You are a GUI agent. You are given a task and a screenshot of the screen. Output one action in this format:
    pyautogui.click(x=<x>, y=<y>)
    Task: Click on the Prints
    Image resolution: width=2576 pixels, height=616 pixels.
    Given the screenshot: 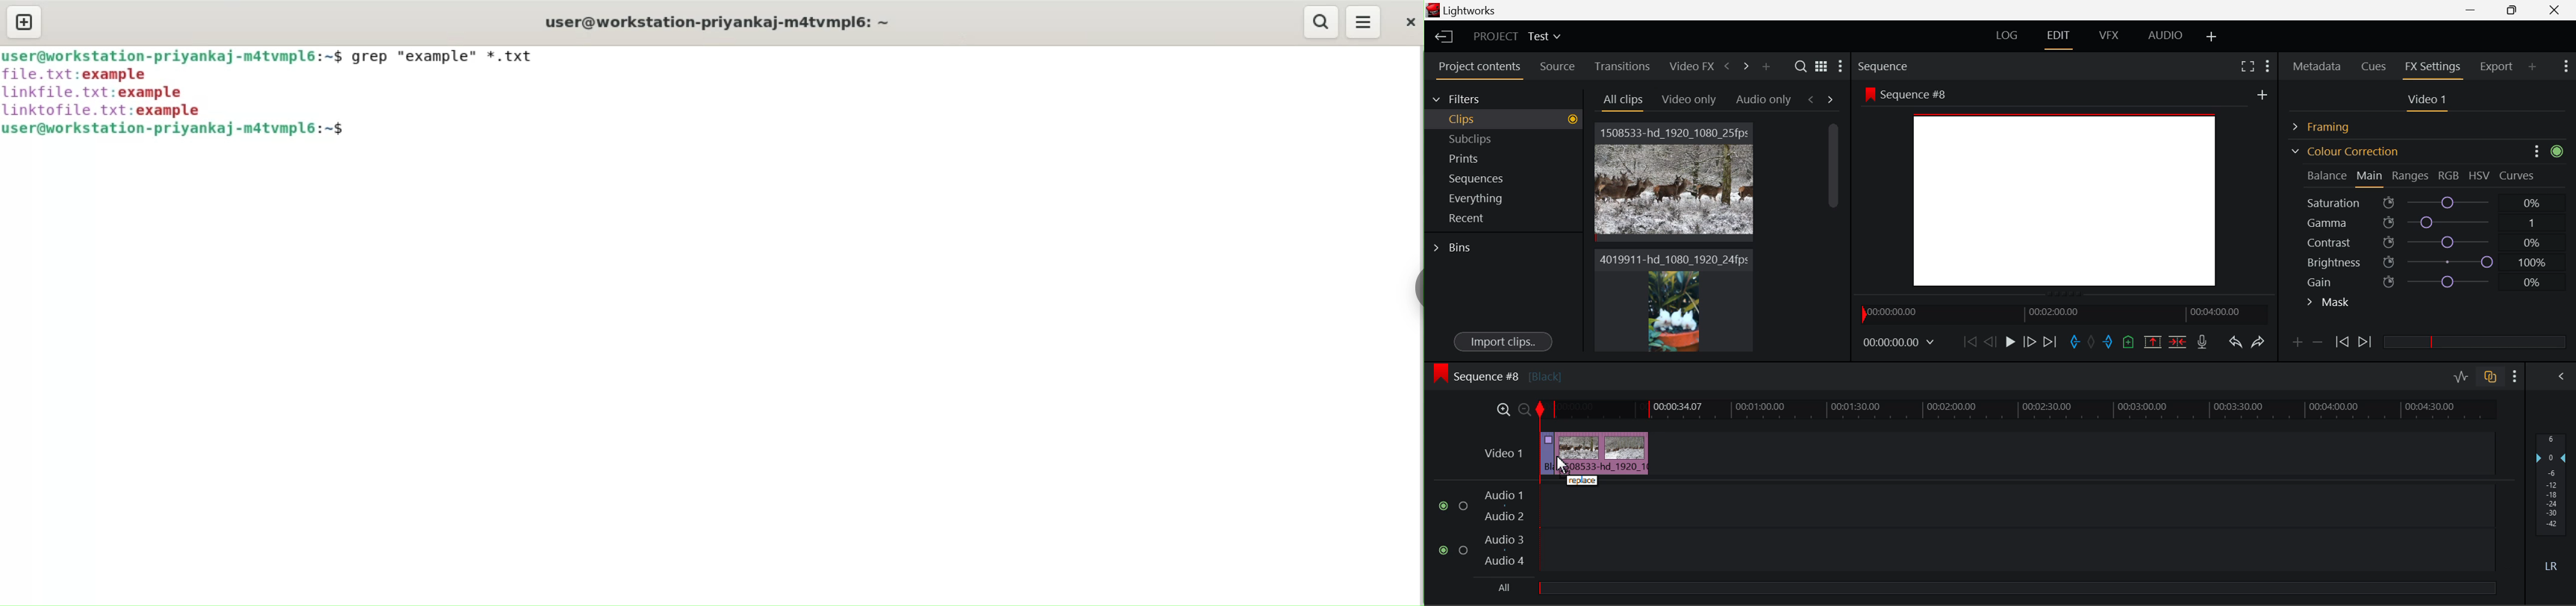 What is the action you would take?
    pyautogui.click(x=1481, y=156)
    